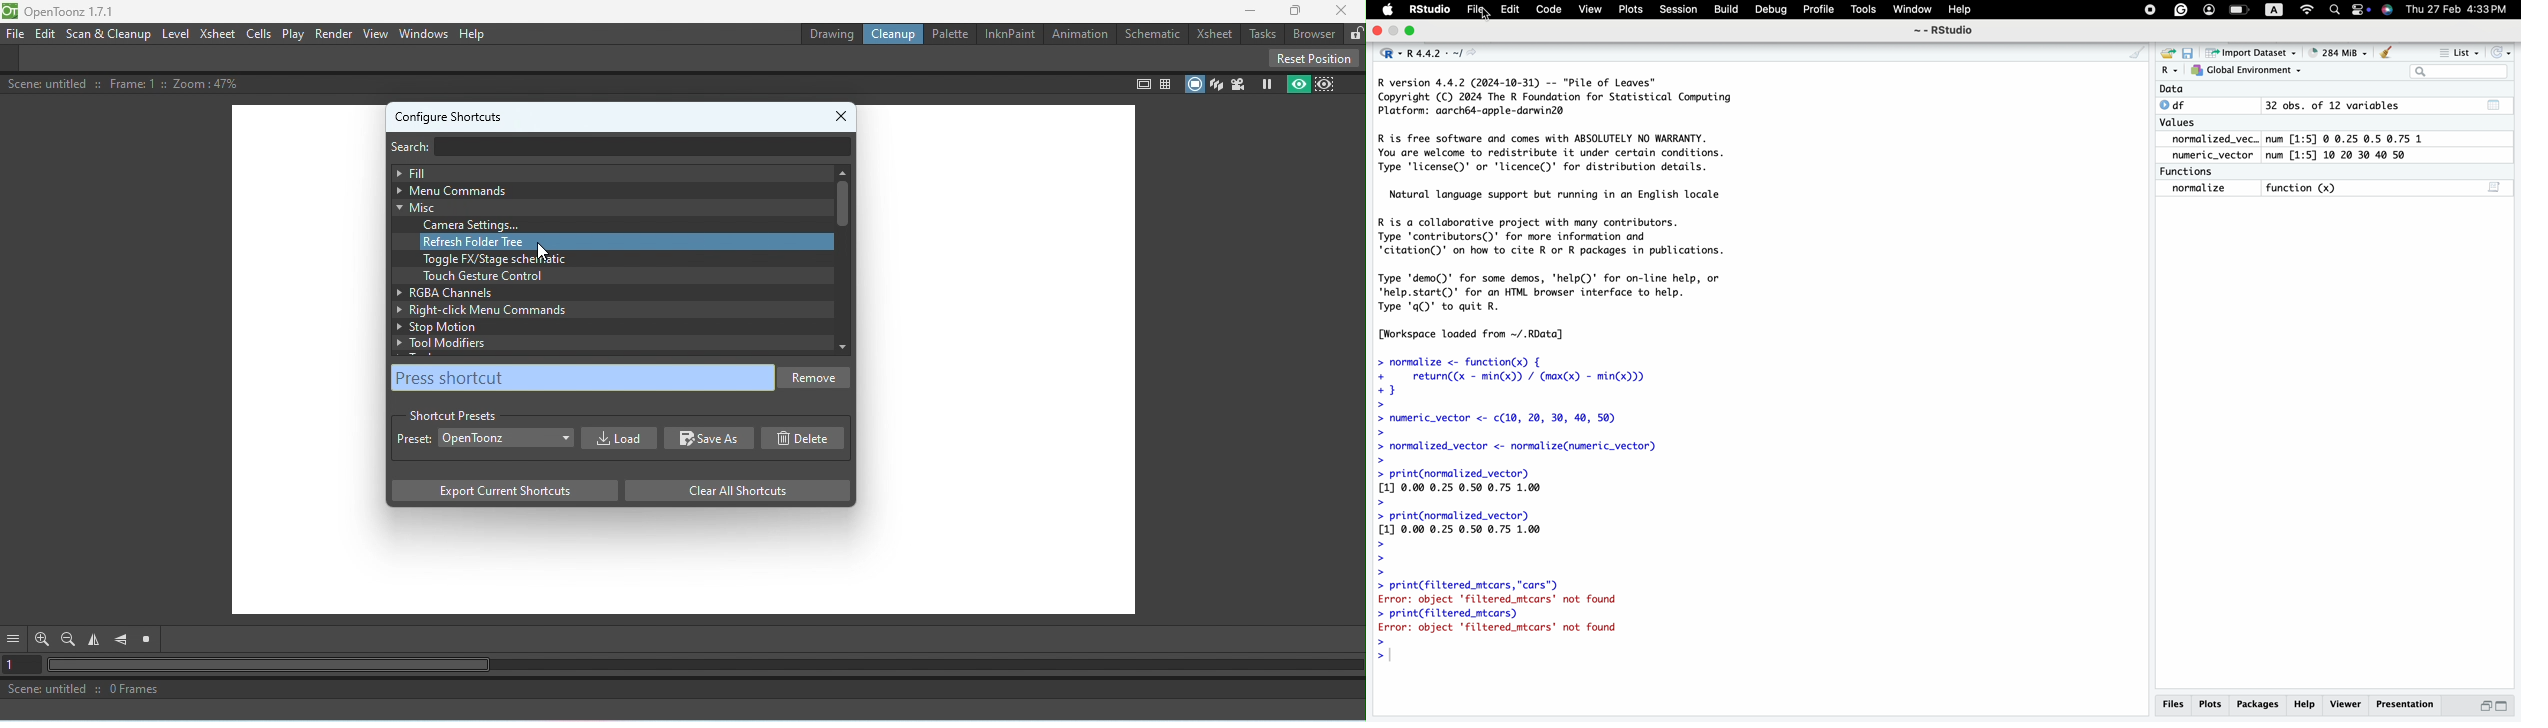  What do you see at coordinates (710, 439) in the screenshot?
I see `Save As` at bounding box center [710, 439].